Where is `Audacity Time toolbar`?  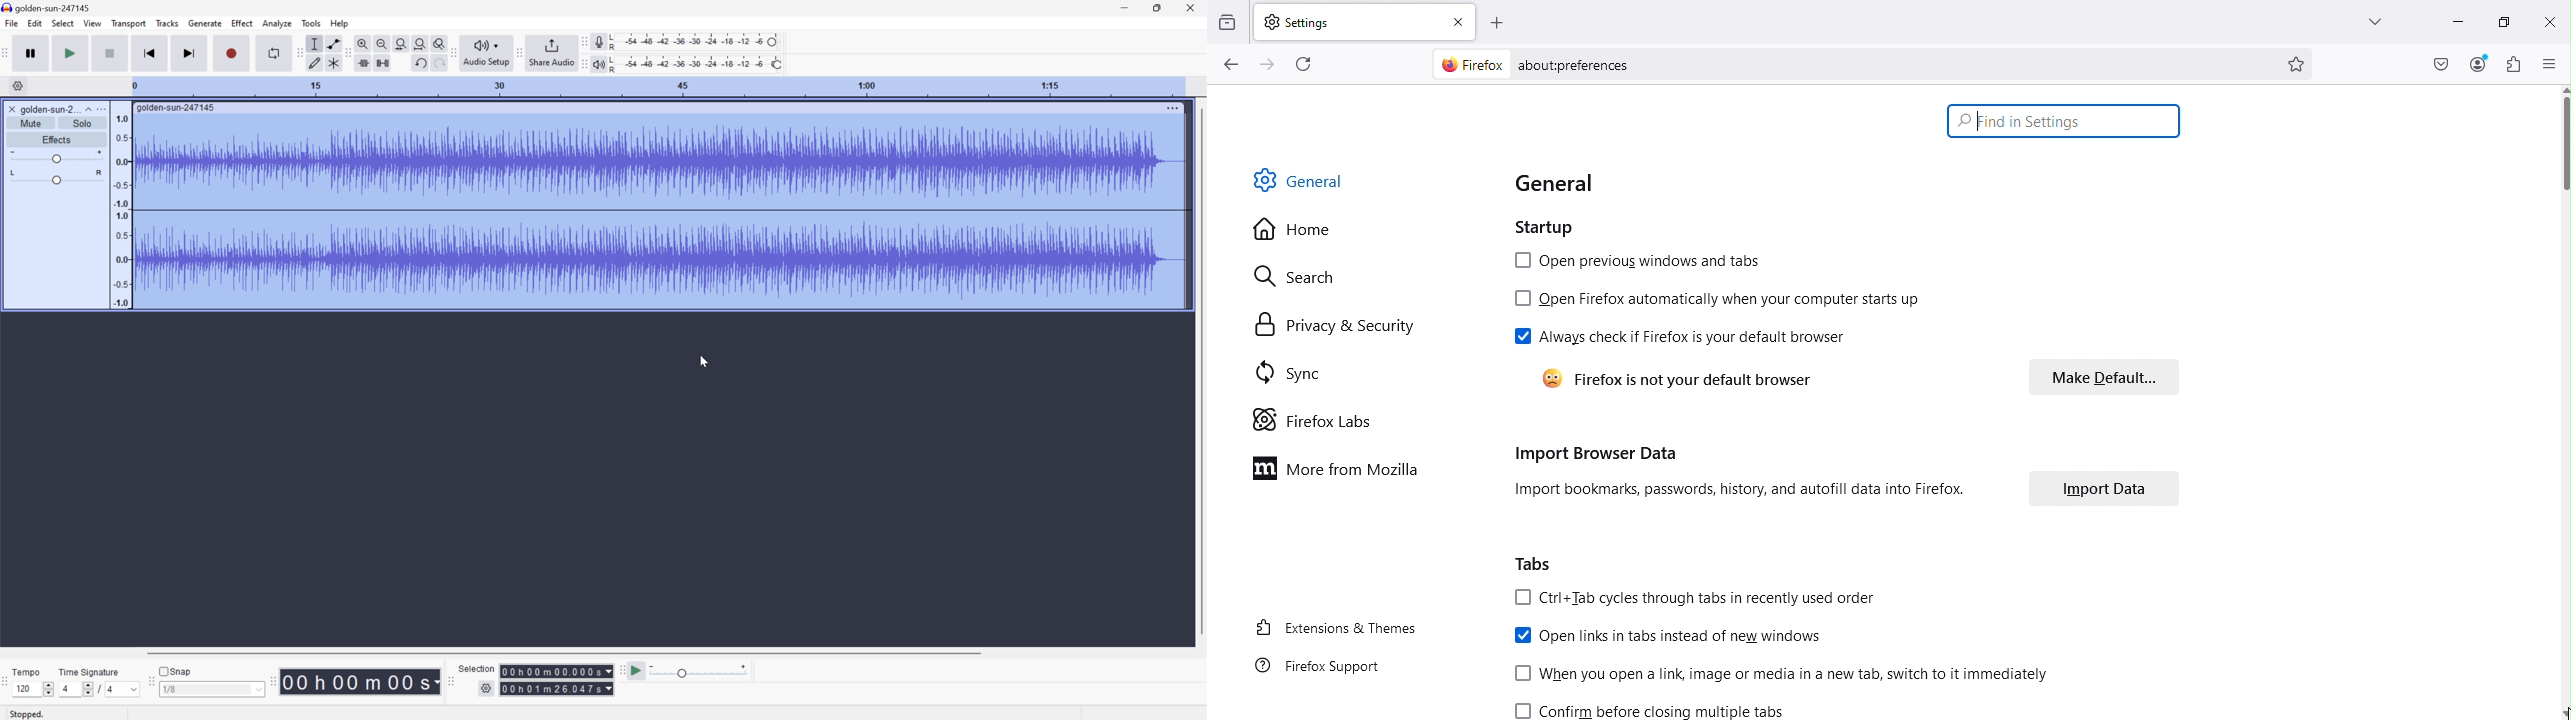
Audacity Time toolbar is located at coordinates (271, 681).